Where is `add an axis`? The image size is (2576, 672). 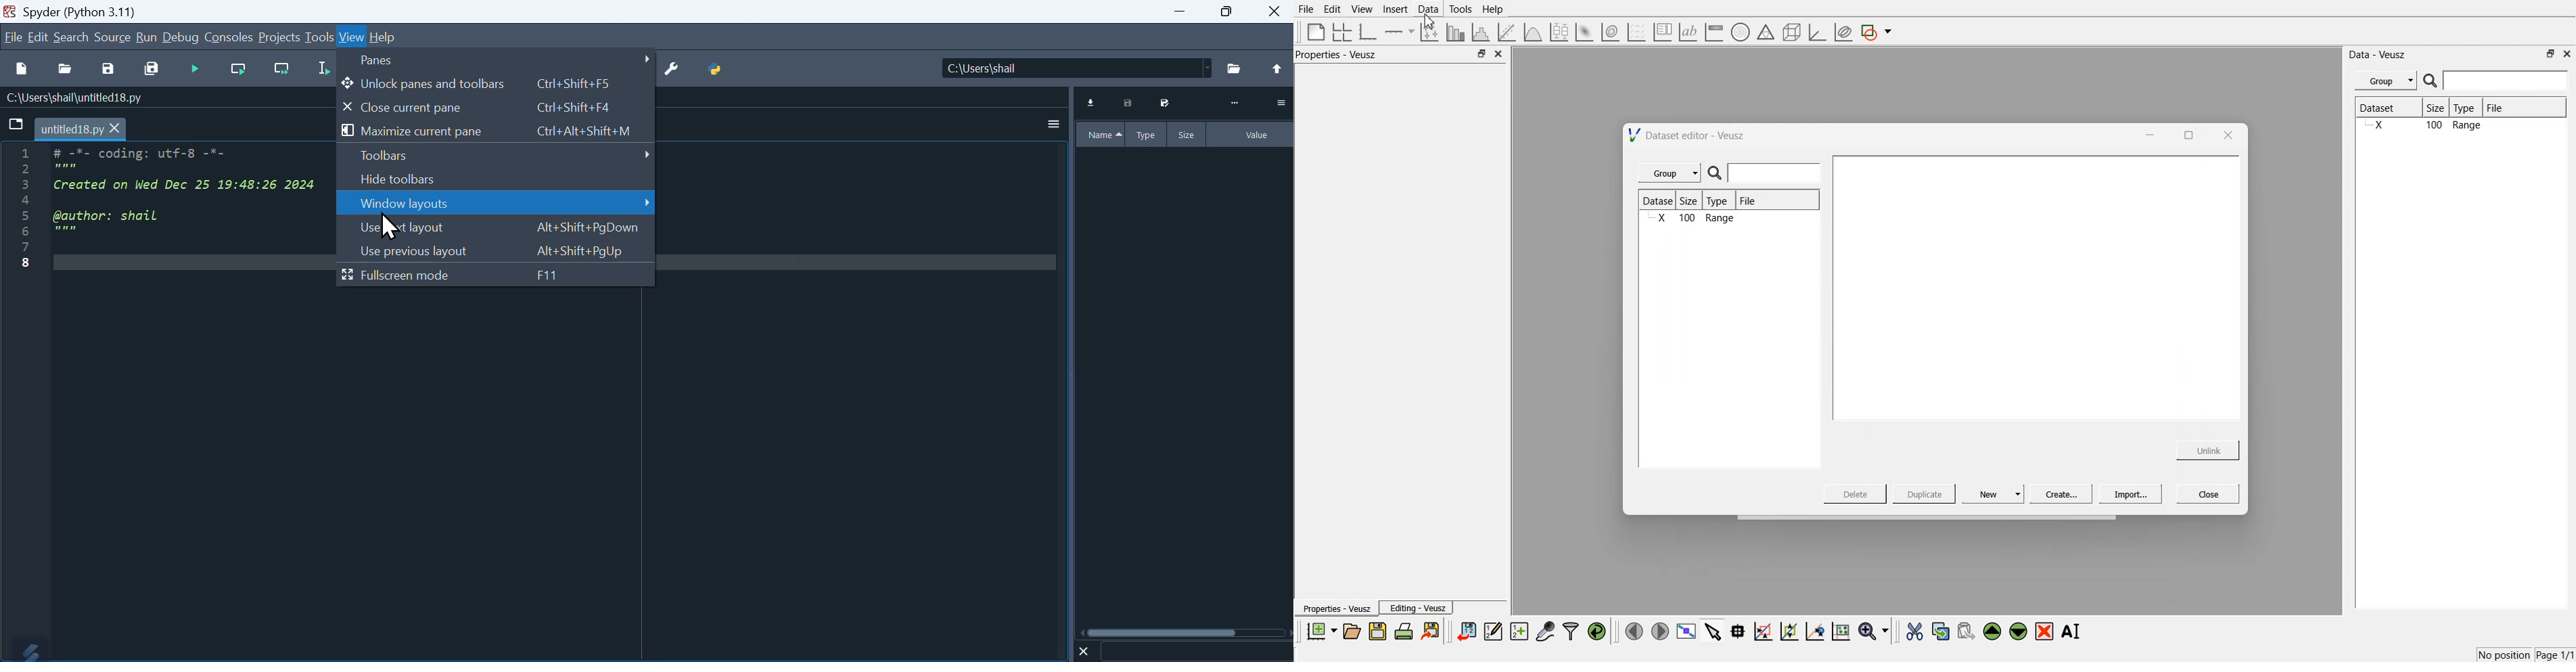
add an axis is located at coordinates (1400, 31).